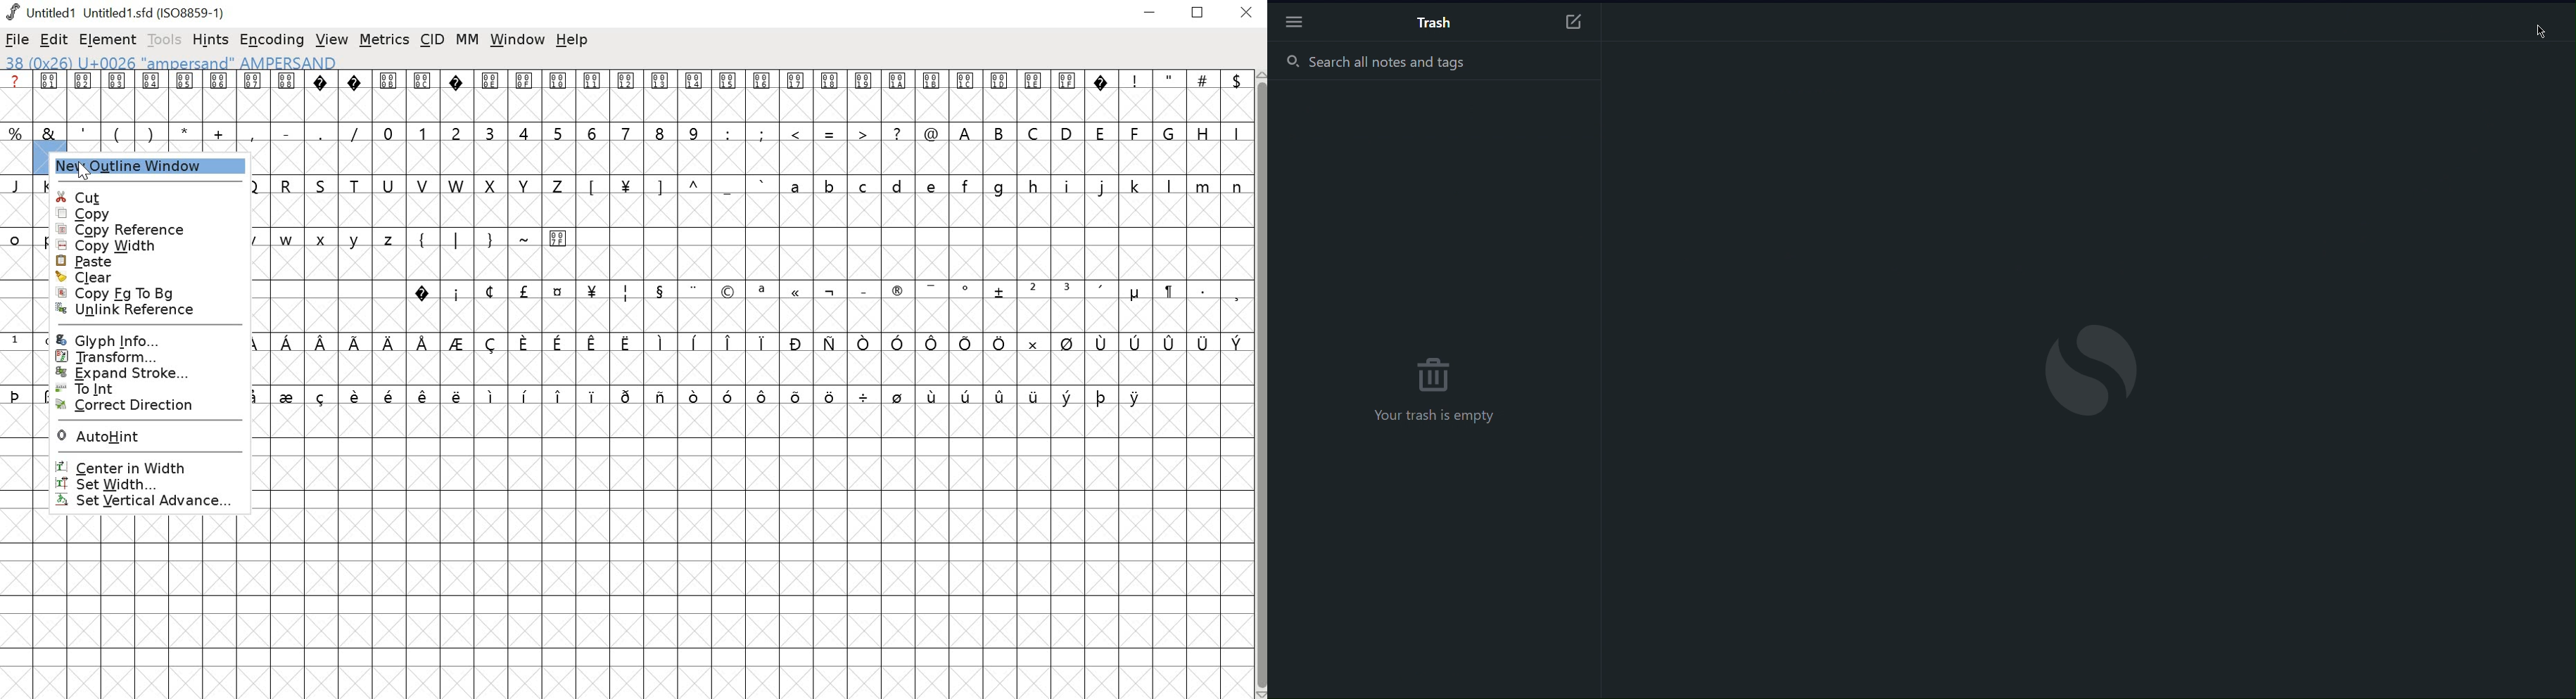 Image resolution: width=2576 pixels, height=700 pixels. Describe the element at coordinates (319, 132) in the screenshot. I see `.` at that location.